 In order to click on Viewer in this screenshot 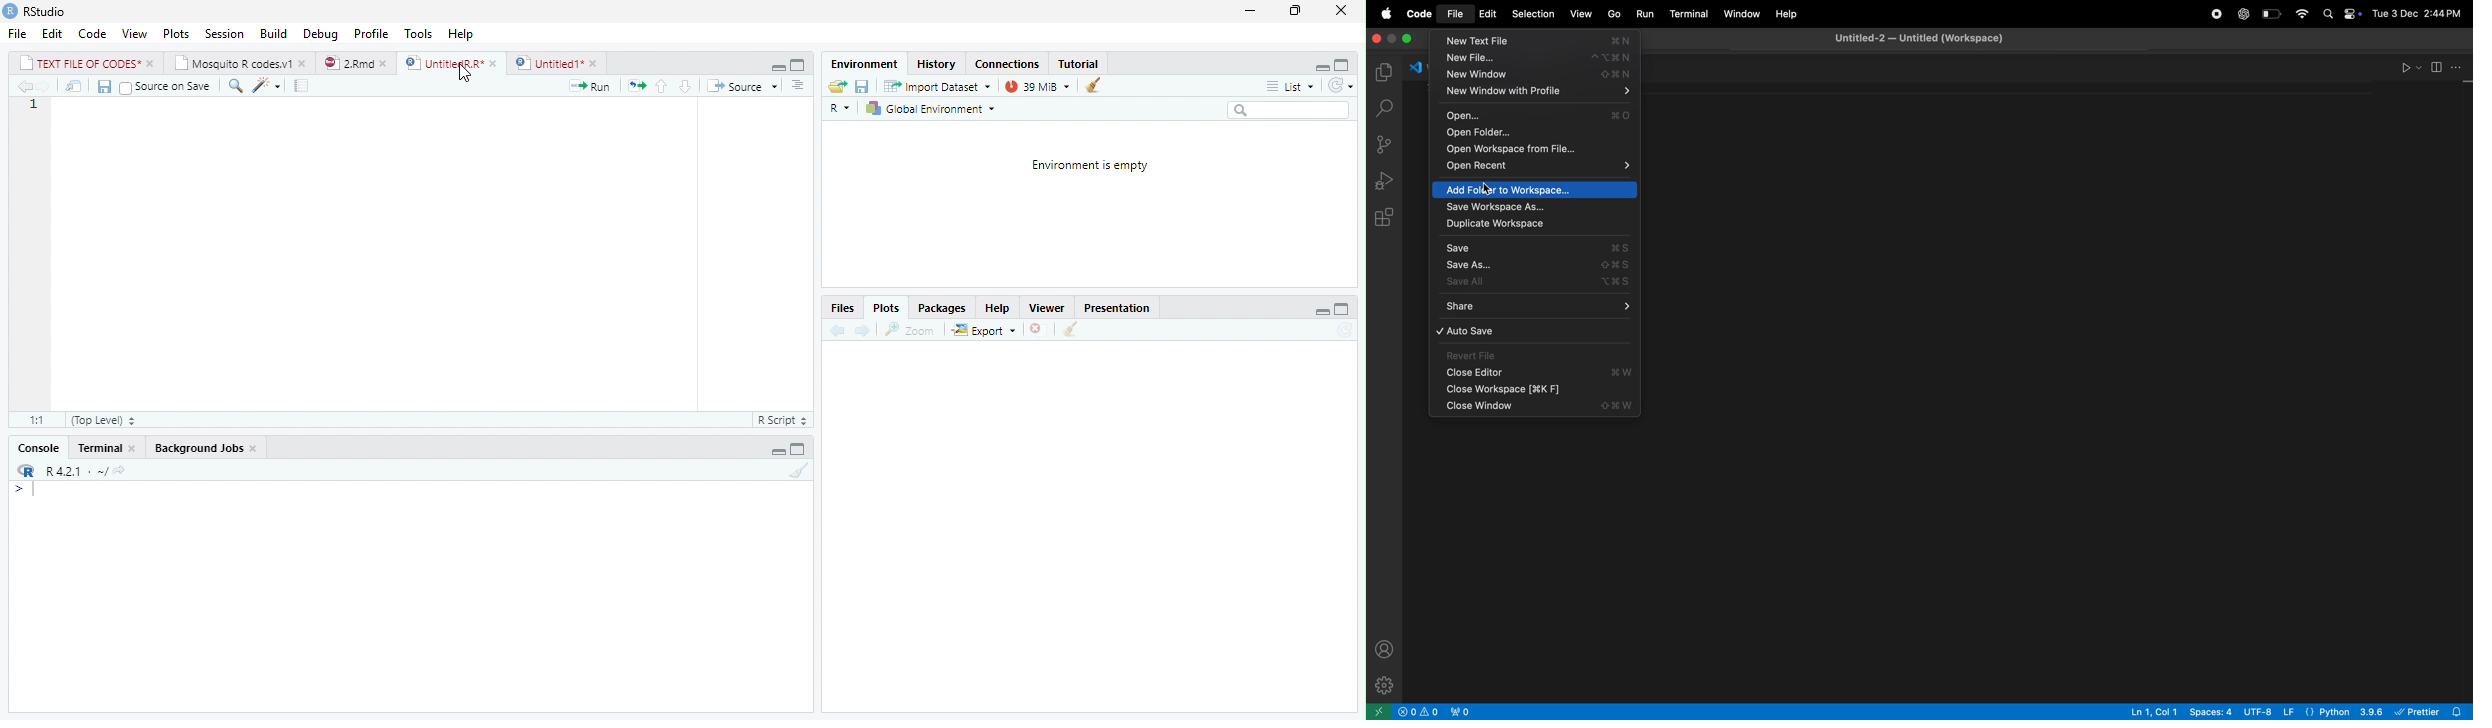, I will do `click(1049, 307)`.